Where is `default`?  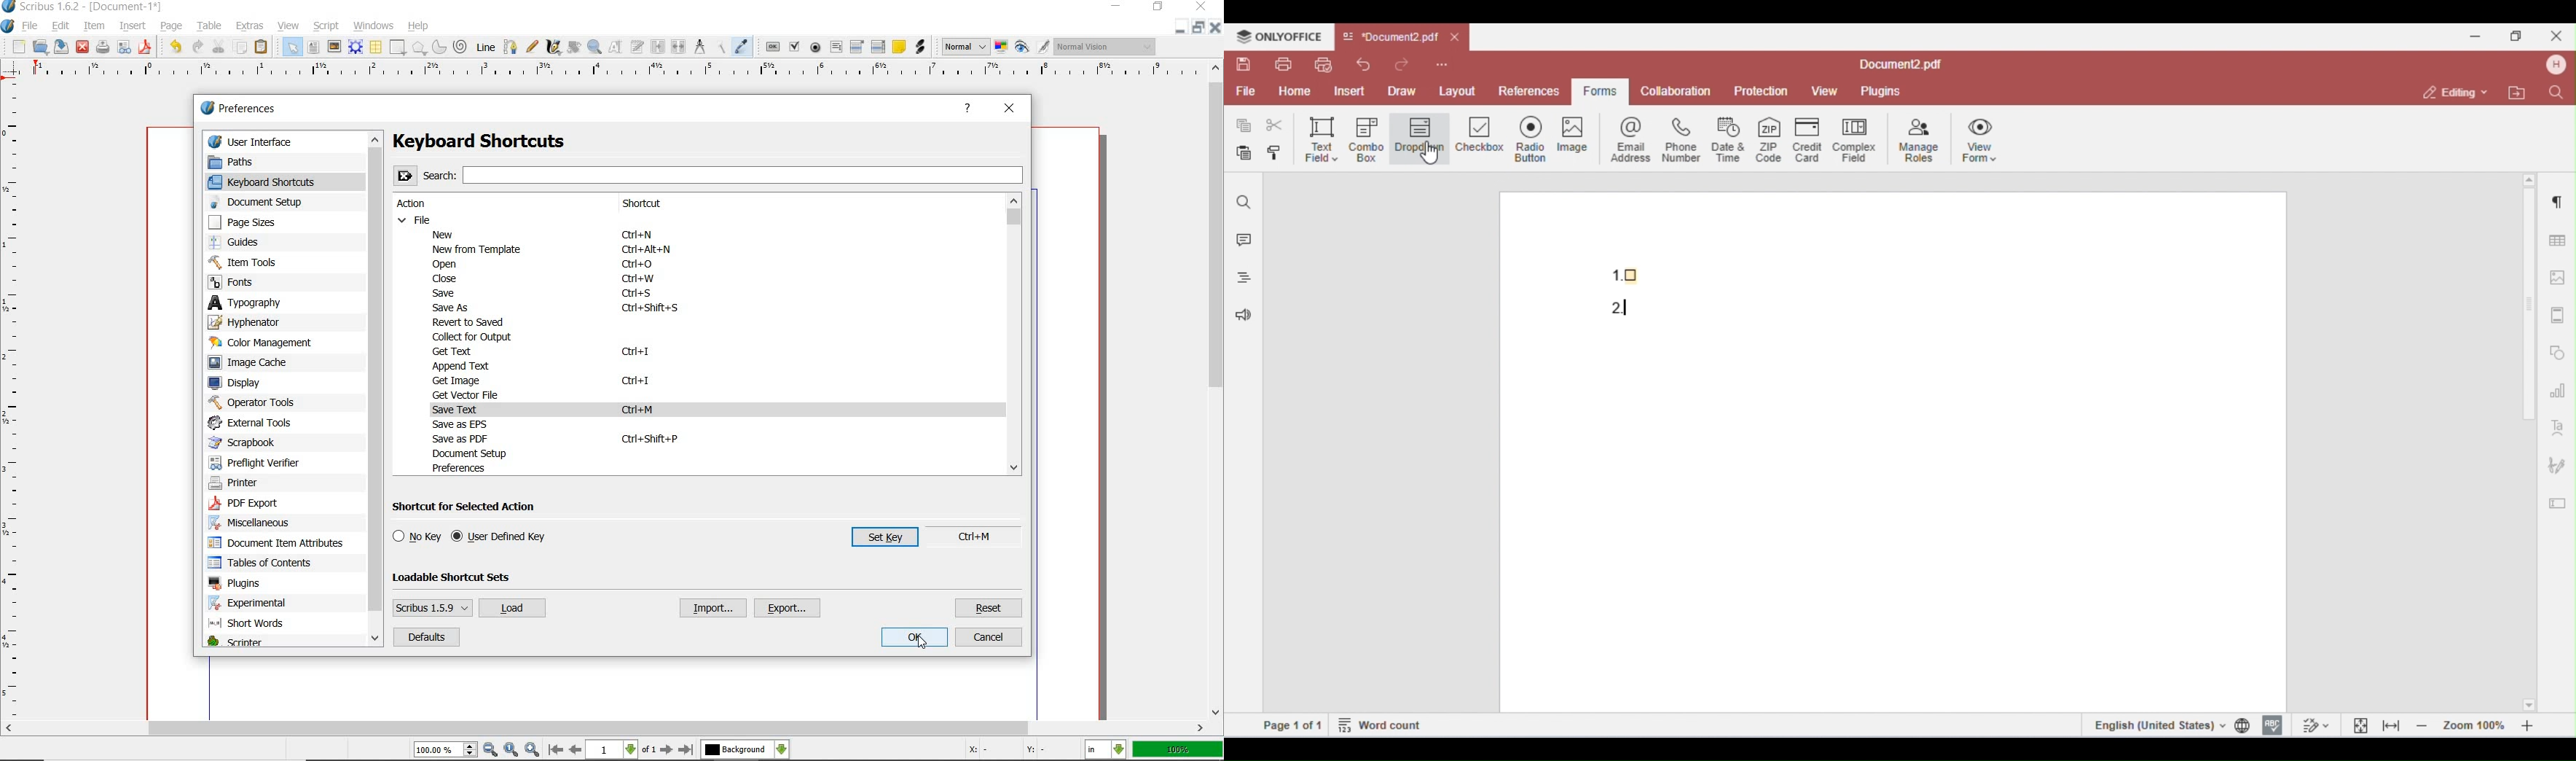 default is located at coordinates (425, 638).